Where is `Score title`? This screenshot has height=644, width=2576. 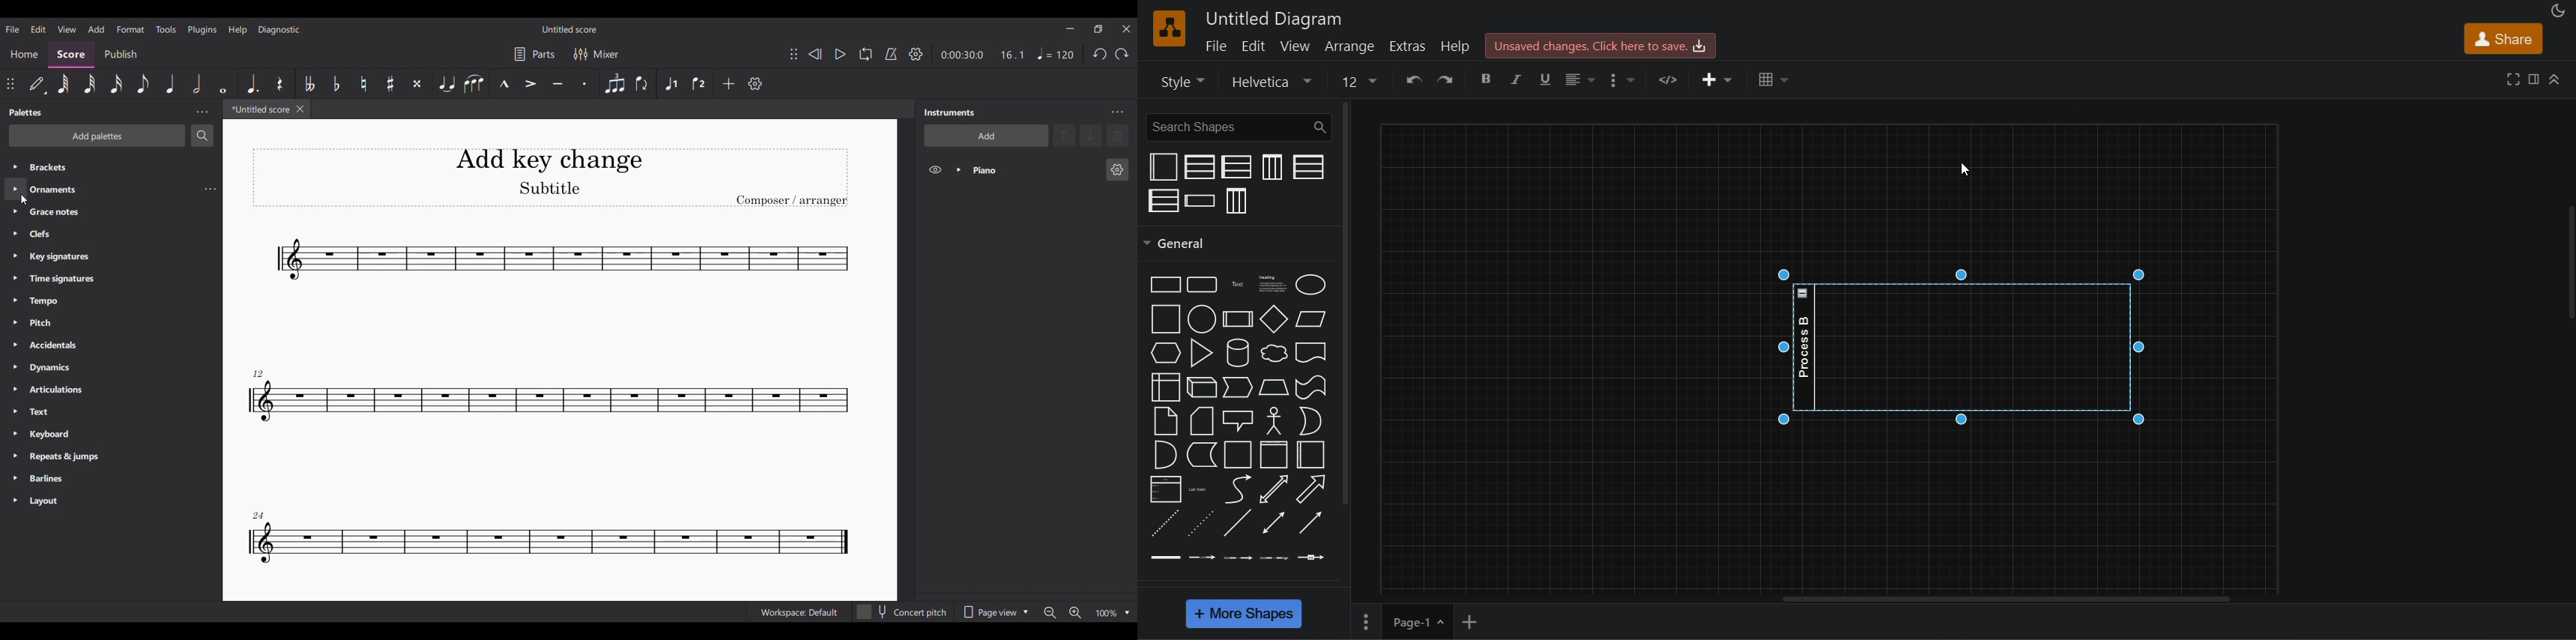 Score title is located at coordinates (569, 29).